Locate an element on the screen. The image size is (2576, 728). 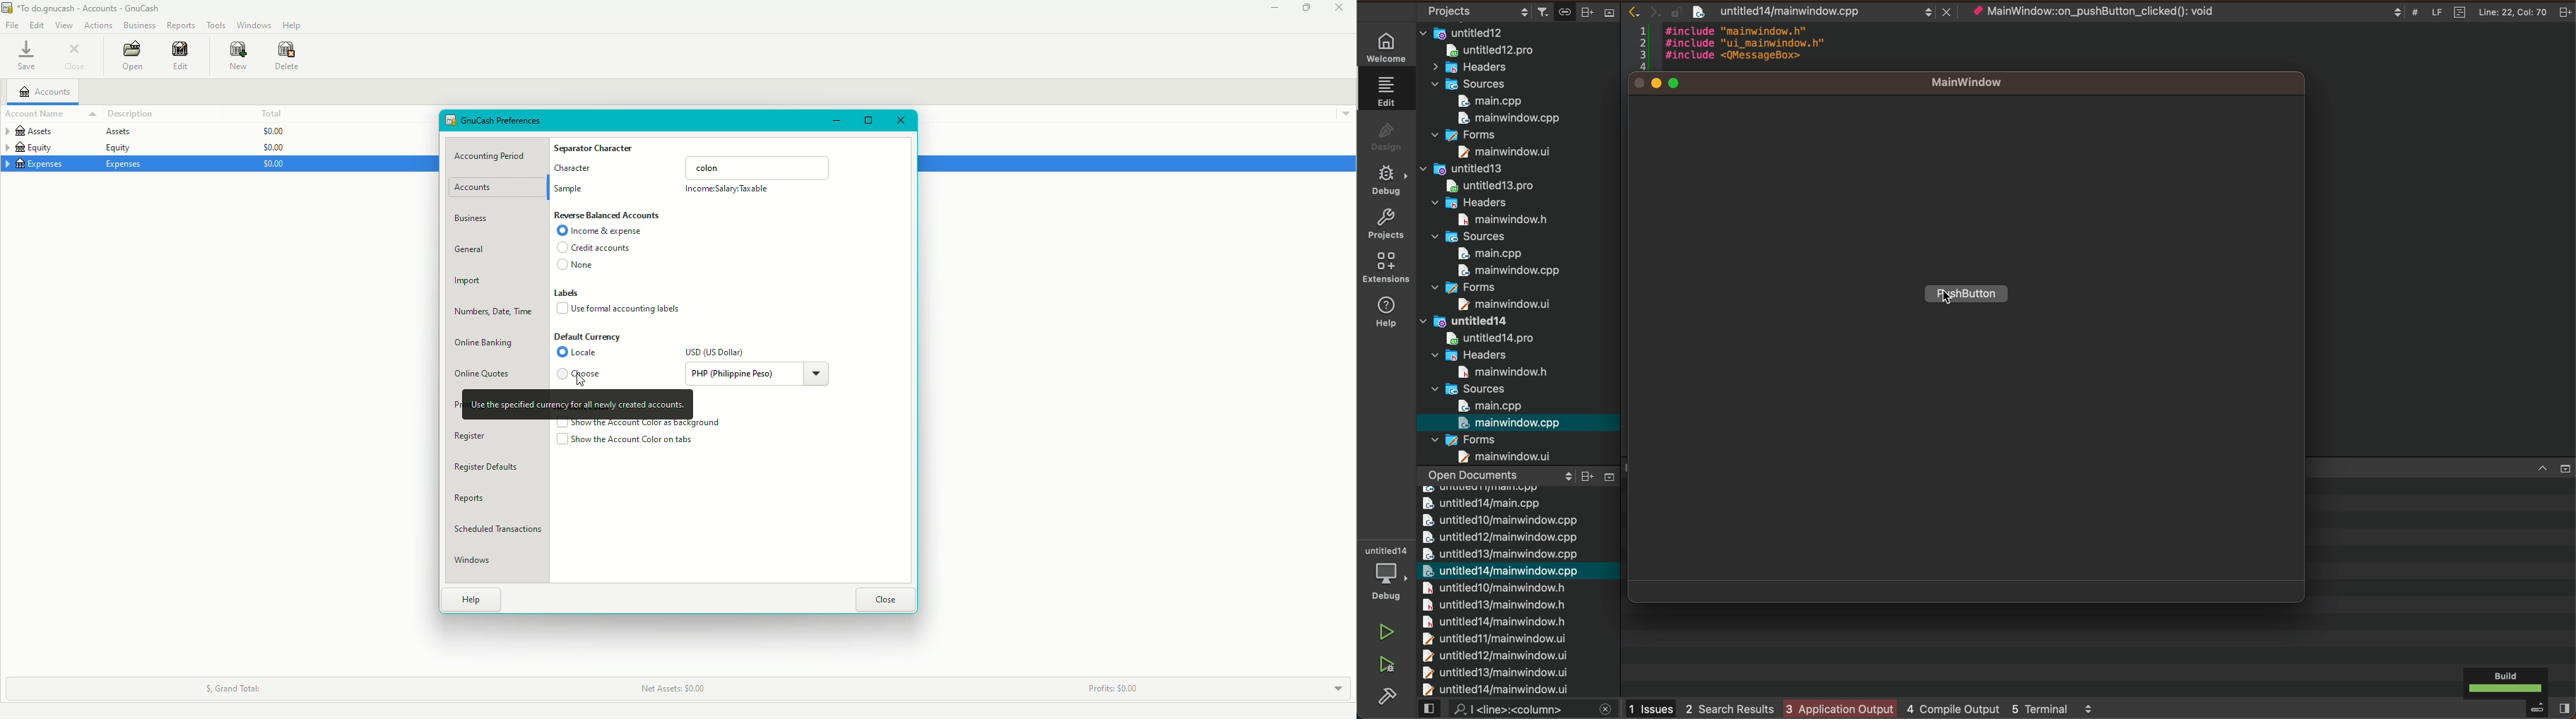
main window is located at coordinates (1505, 271).